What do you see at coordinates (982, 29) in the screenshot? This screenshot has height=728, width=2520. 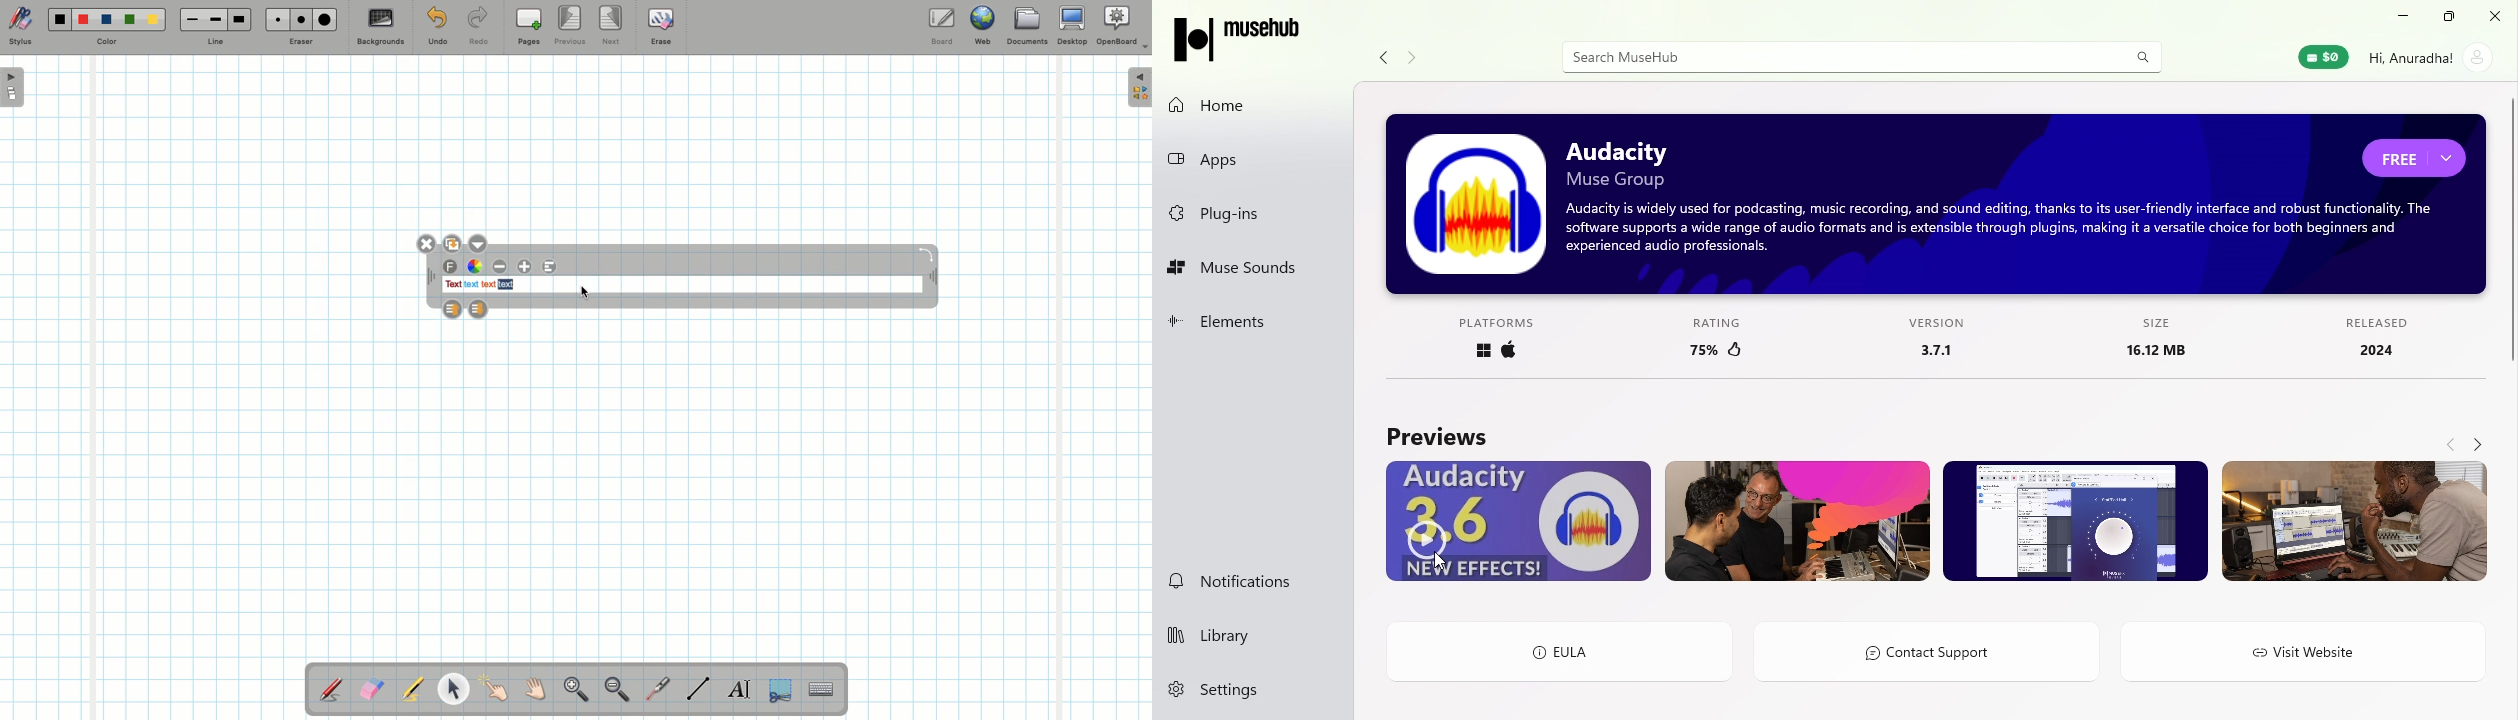 I see `Web` at bounding box center [982, 29].